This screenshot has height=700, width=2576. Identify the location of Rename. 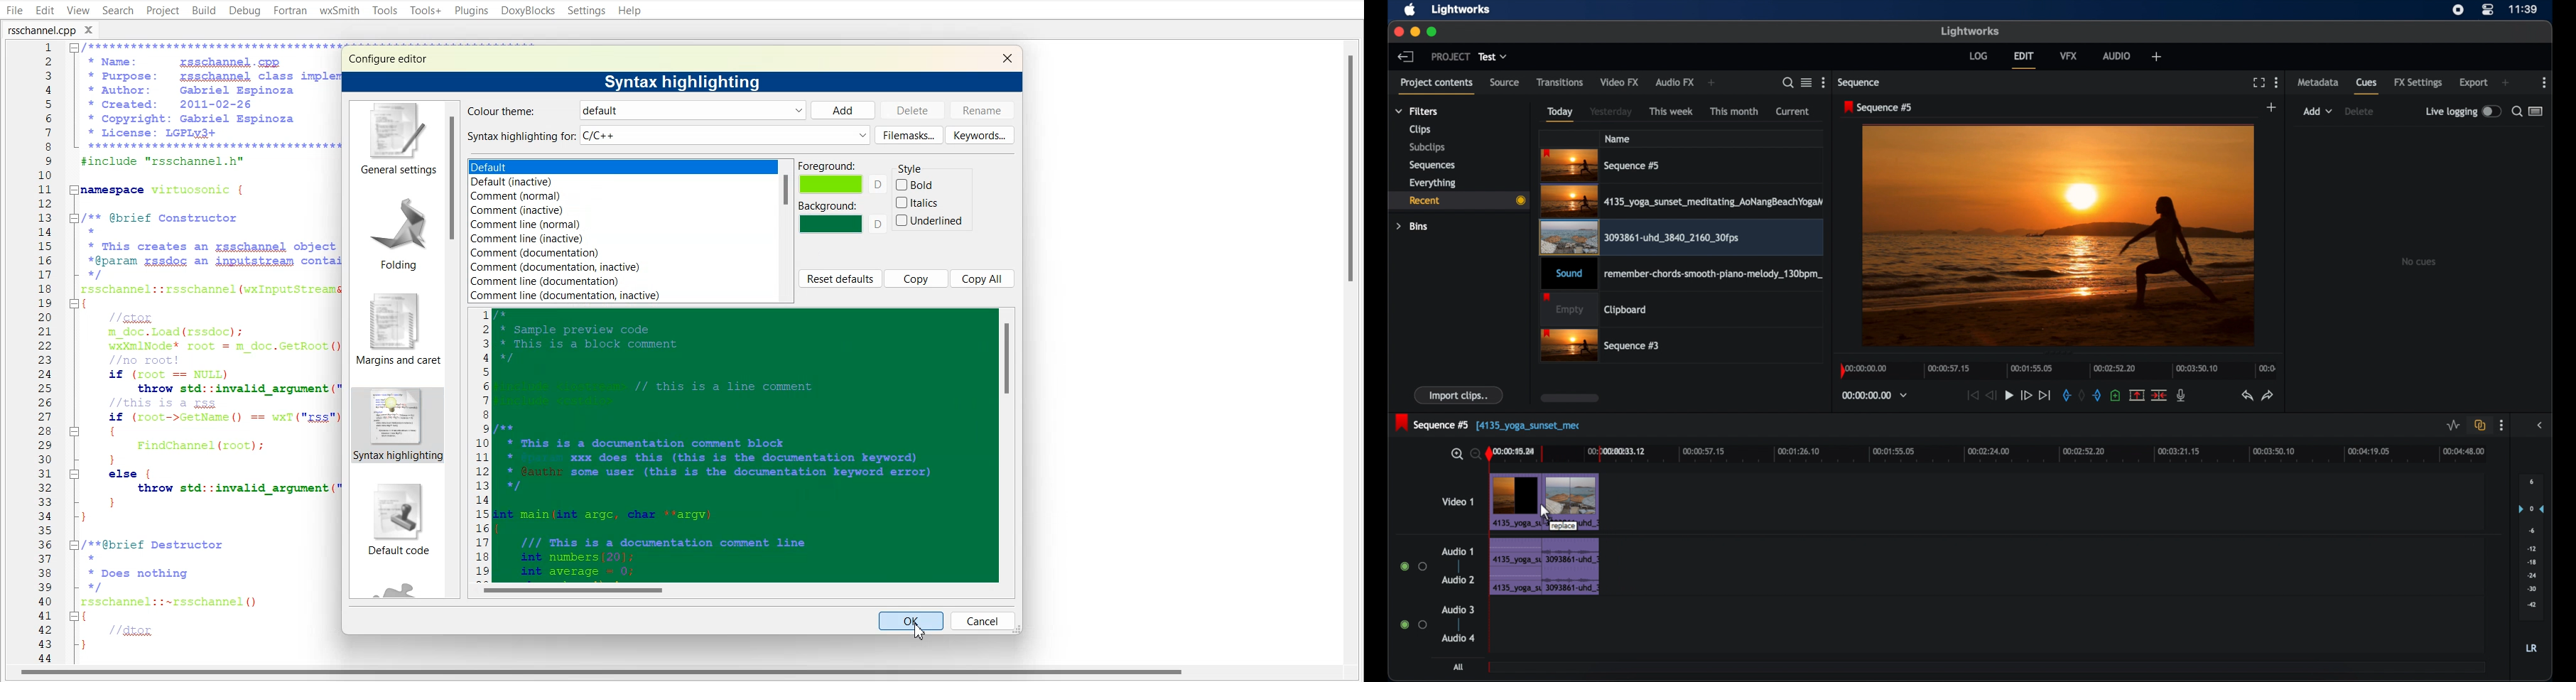
(983, 110).